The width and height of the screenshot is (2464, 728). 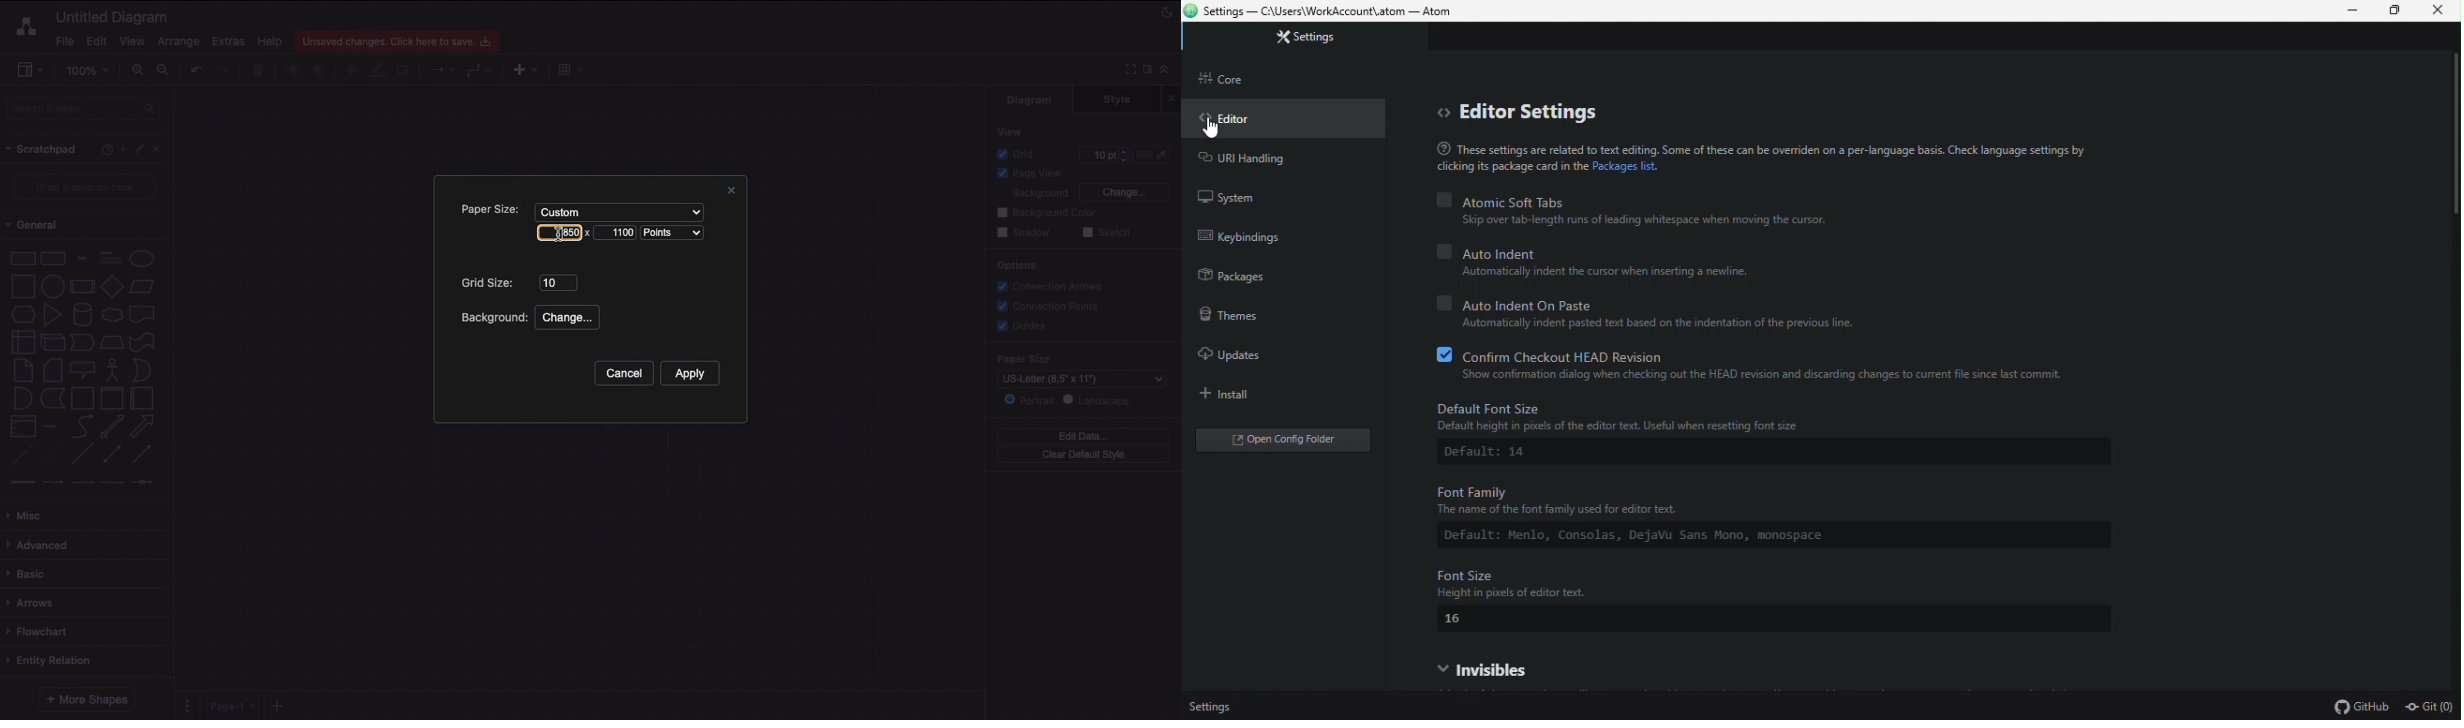 I want to click on Custom, so click(x=617, y=210).